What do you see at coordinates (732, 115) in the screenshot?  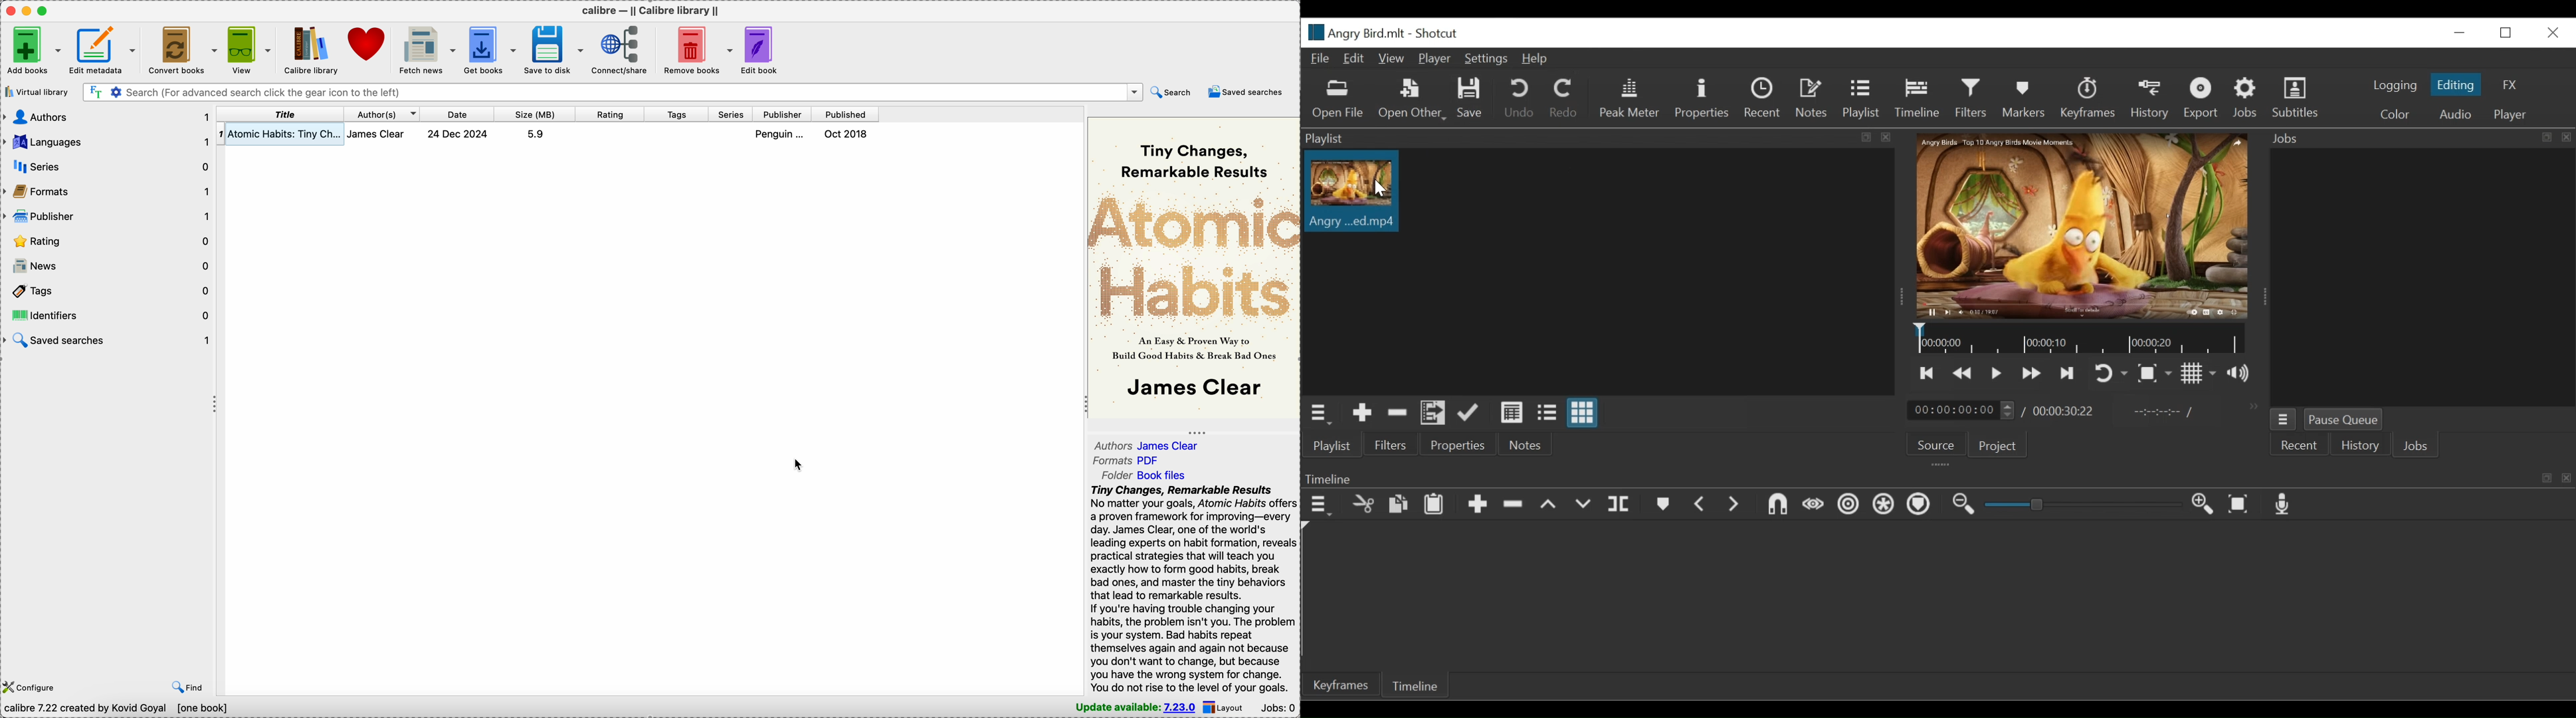 I see `series` at bounding box center [732, 115].